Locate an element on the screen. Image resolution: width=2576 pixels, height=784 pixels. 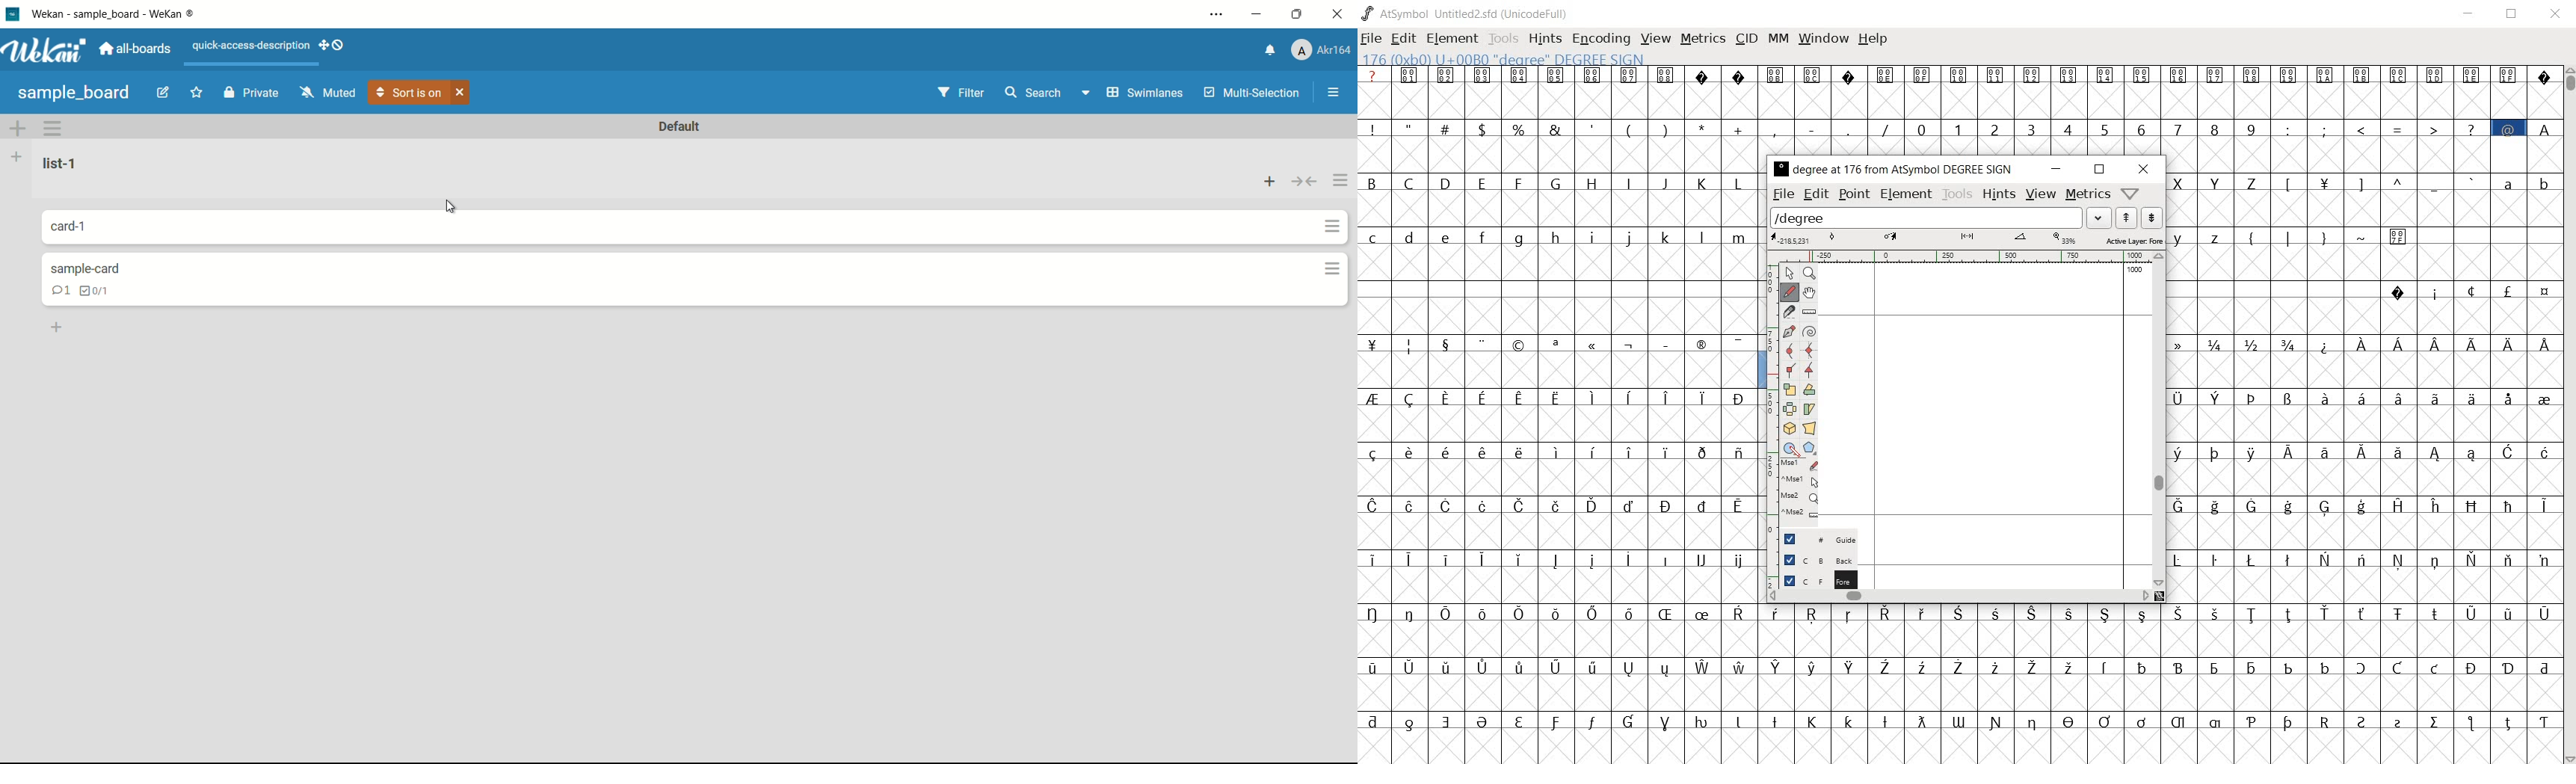
hints is located at coordinates (1544, 39).